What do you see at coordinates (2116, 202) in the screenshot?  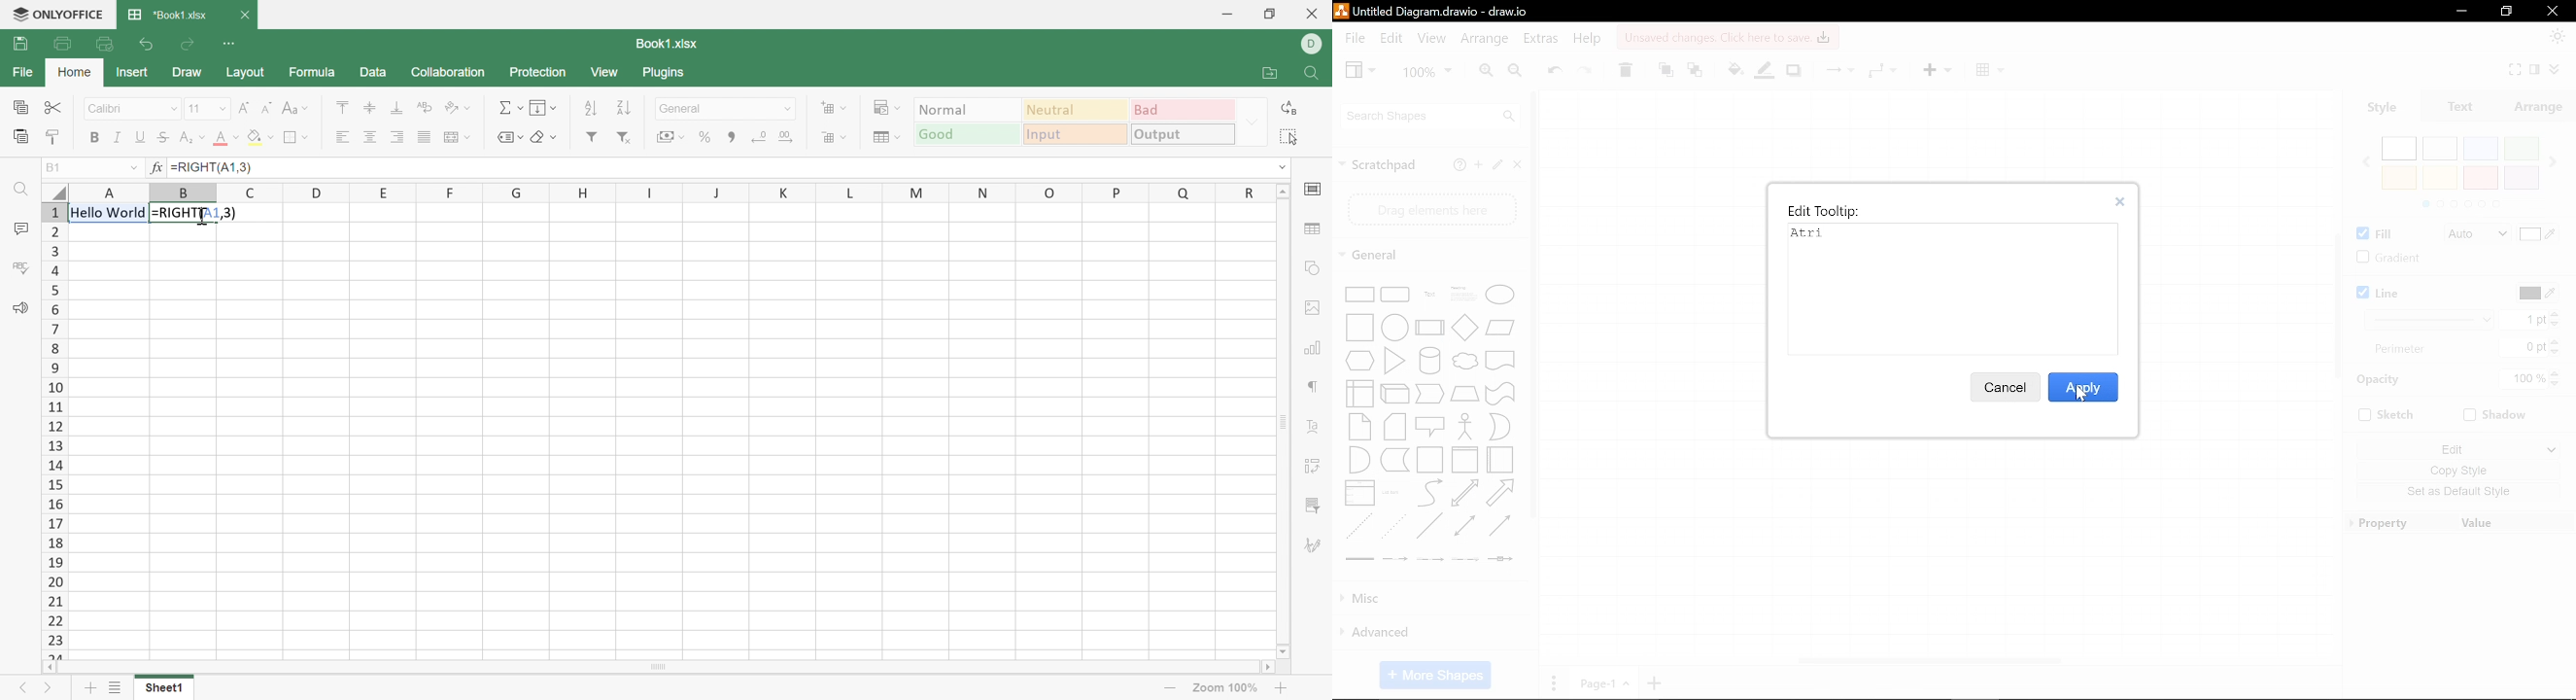 I see `close` at bounding box center [2116, 202].